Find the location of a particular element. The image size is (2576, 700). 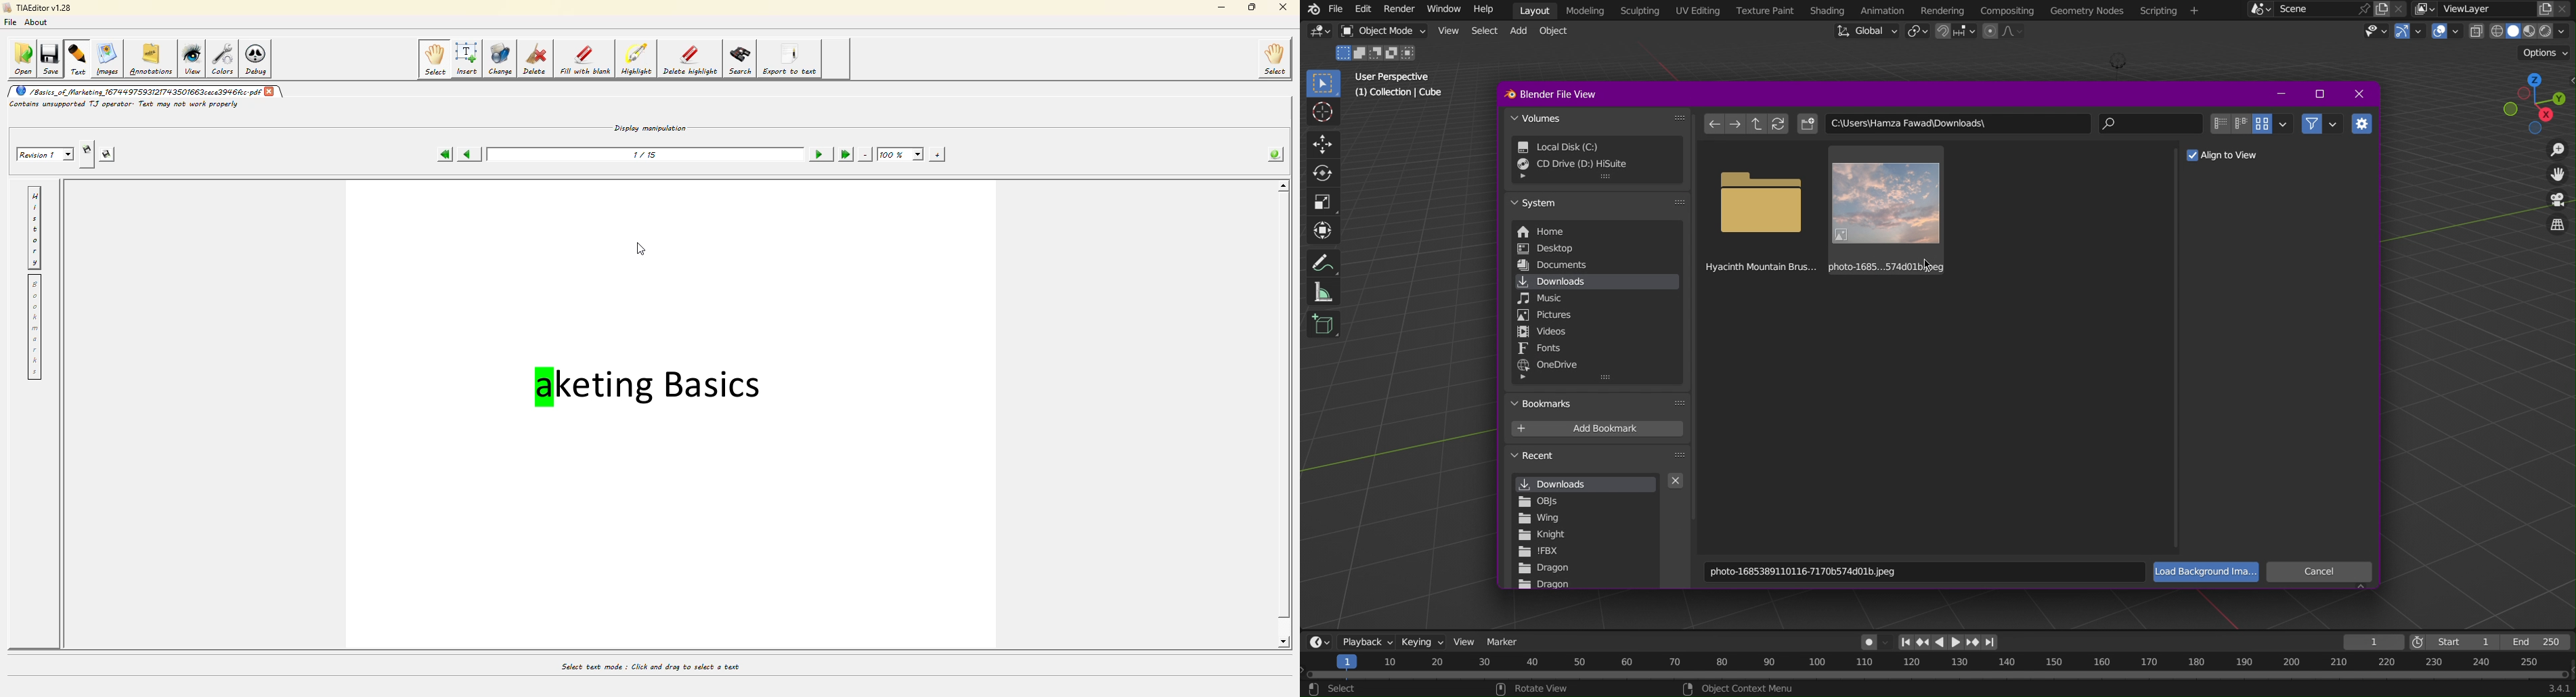

Bookmarks is located at coordinates (1599, 405).